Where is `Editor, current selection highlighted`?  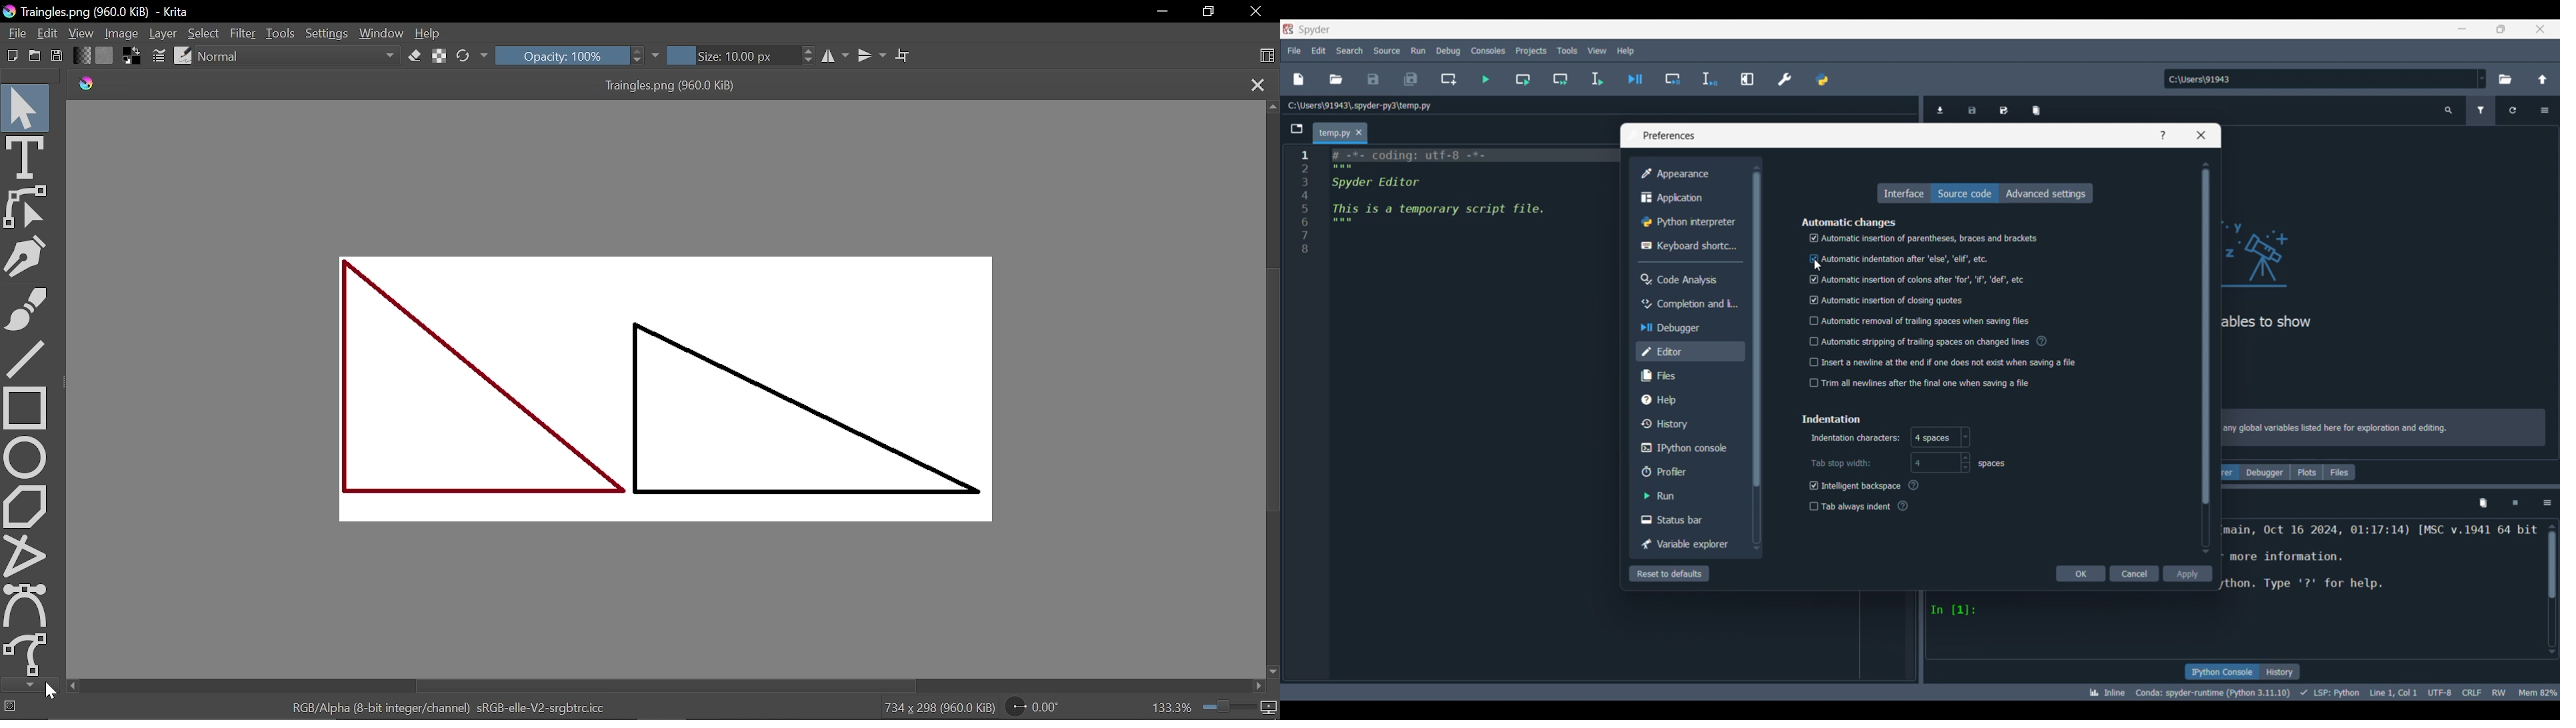 Editor, current selection highlighted is located at coordinates (1691, 351).